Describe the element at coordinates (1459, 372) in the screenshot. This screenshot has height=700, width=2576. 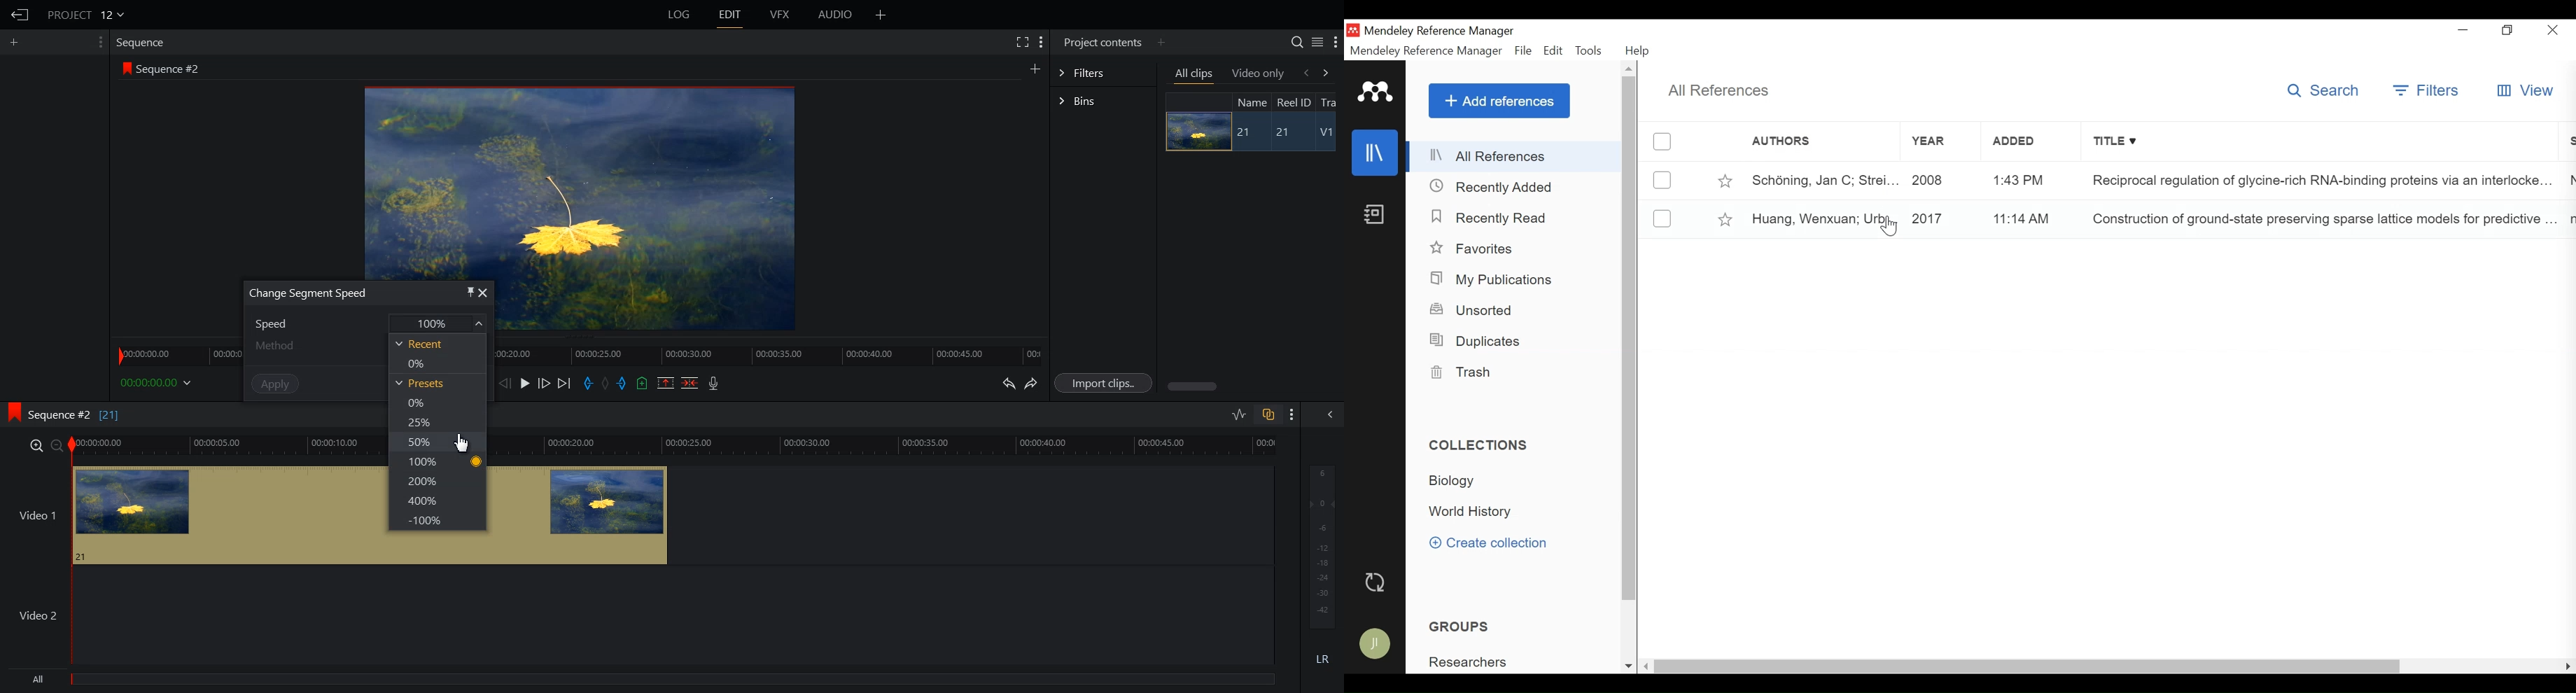
I see `Trash` at that location.